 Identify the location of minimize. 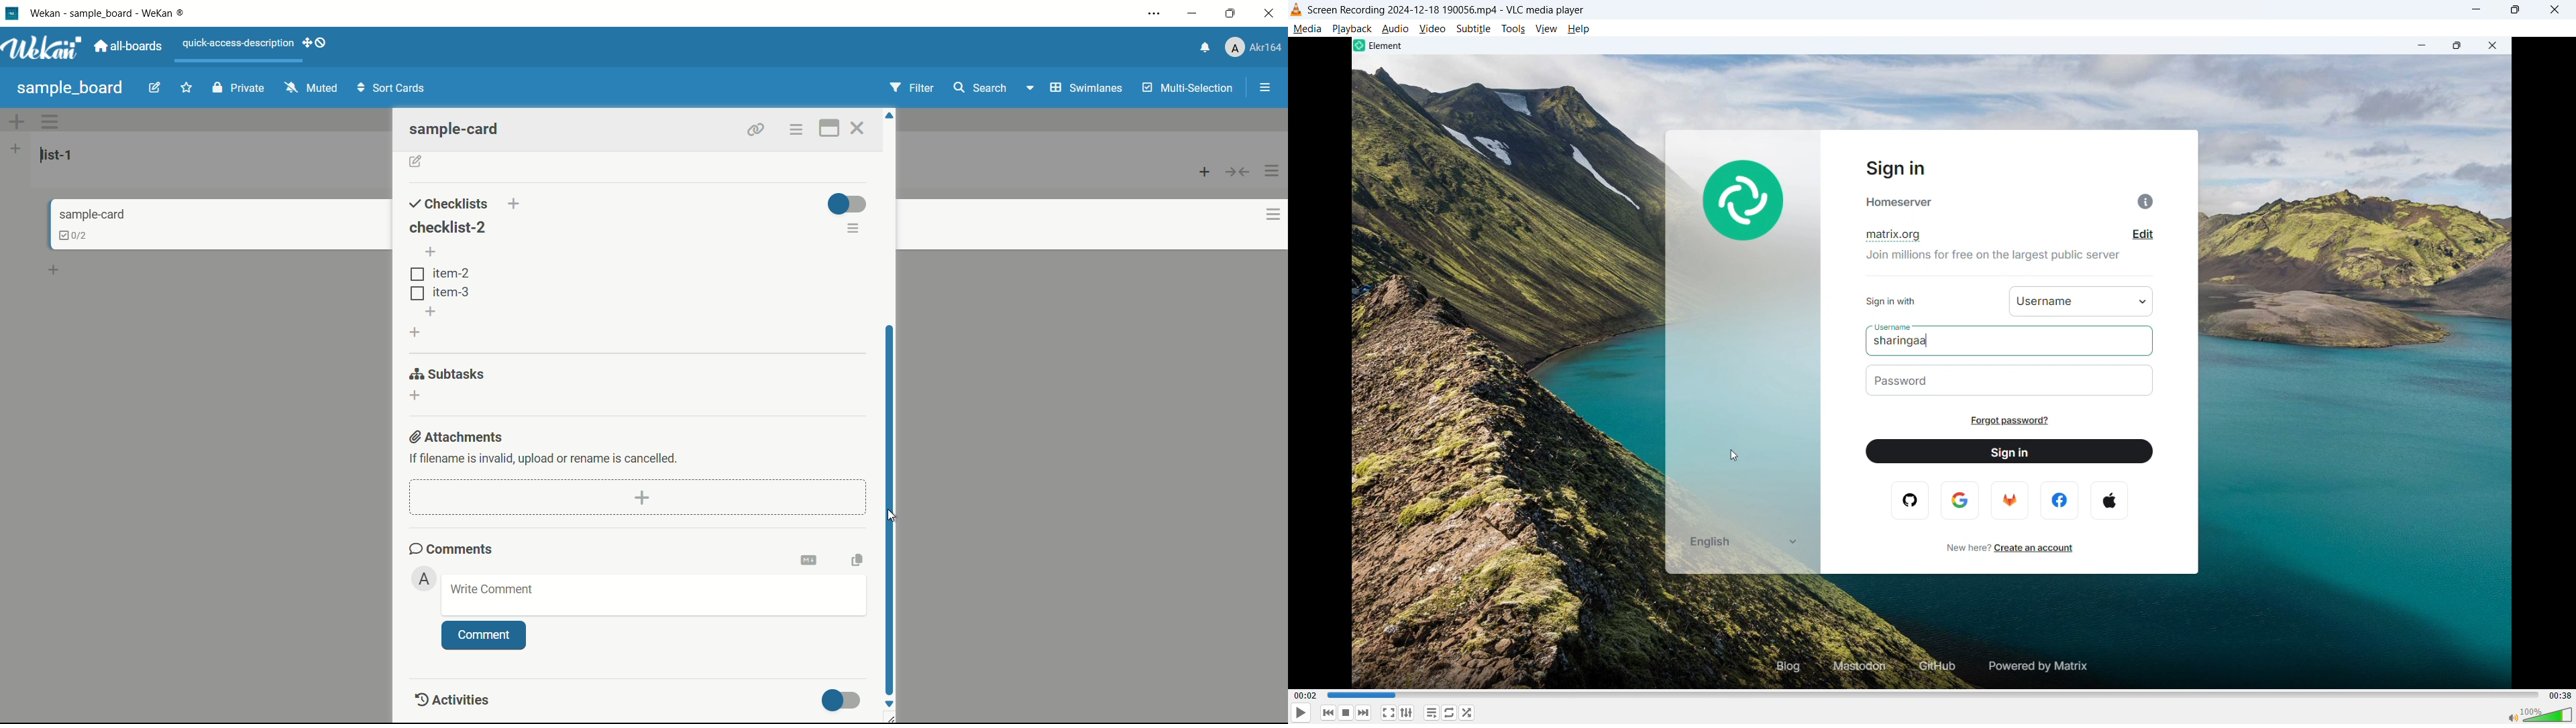
(2418, 46).